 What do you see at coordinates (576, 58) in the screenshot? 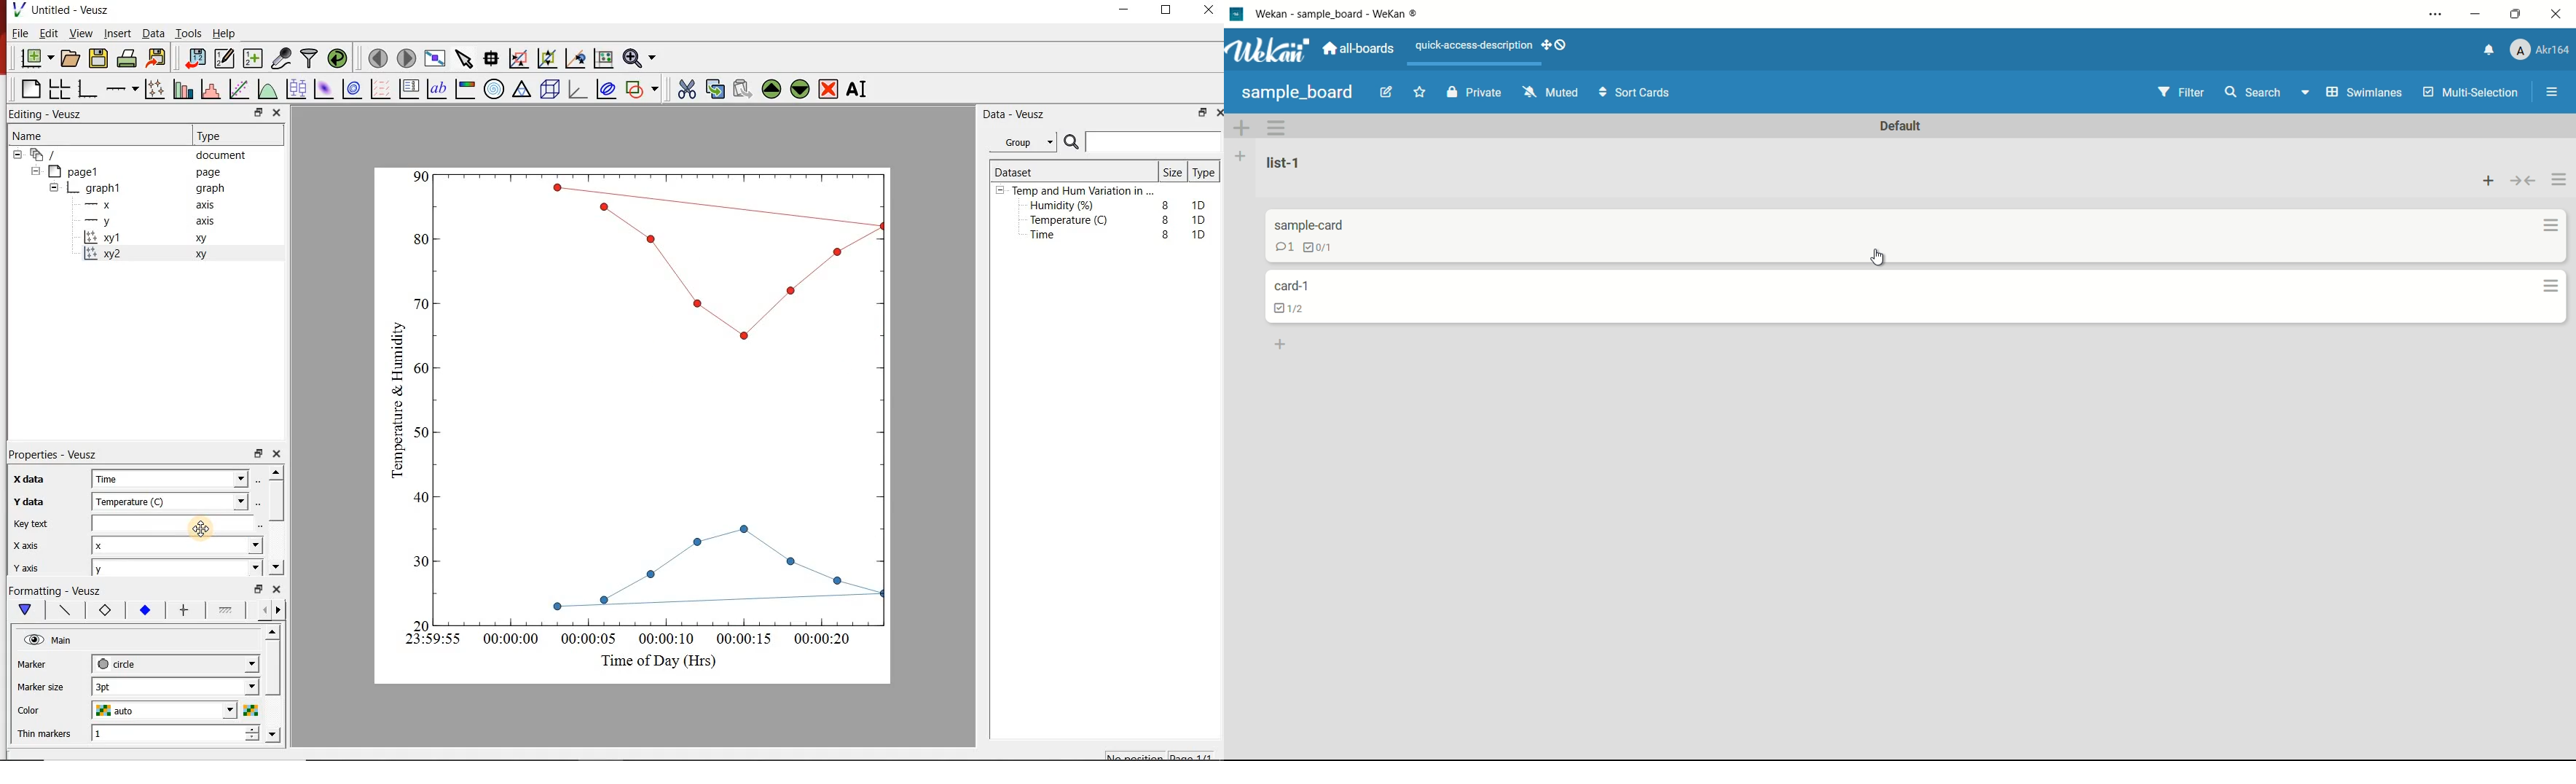
I see `click to recenter graph axes` at bounding box center [576, 58].